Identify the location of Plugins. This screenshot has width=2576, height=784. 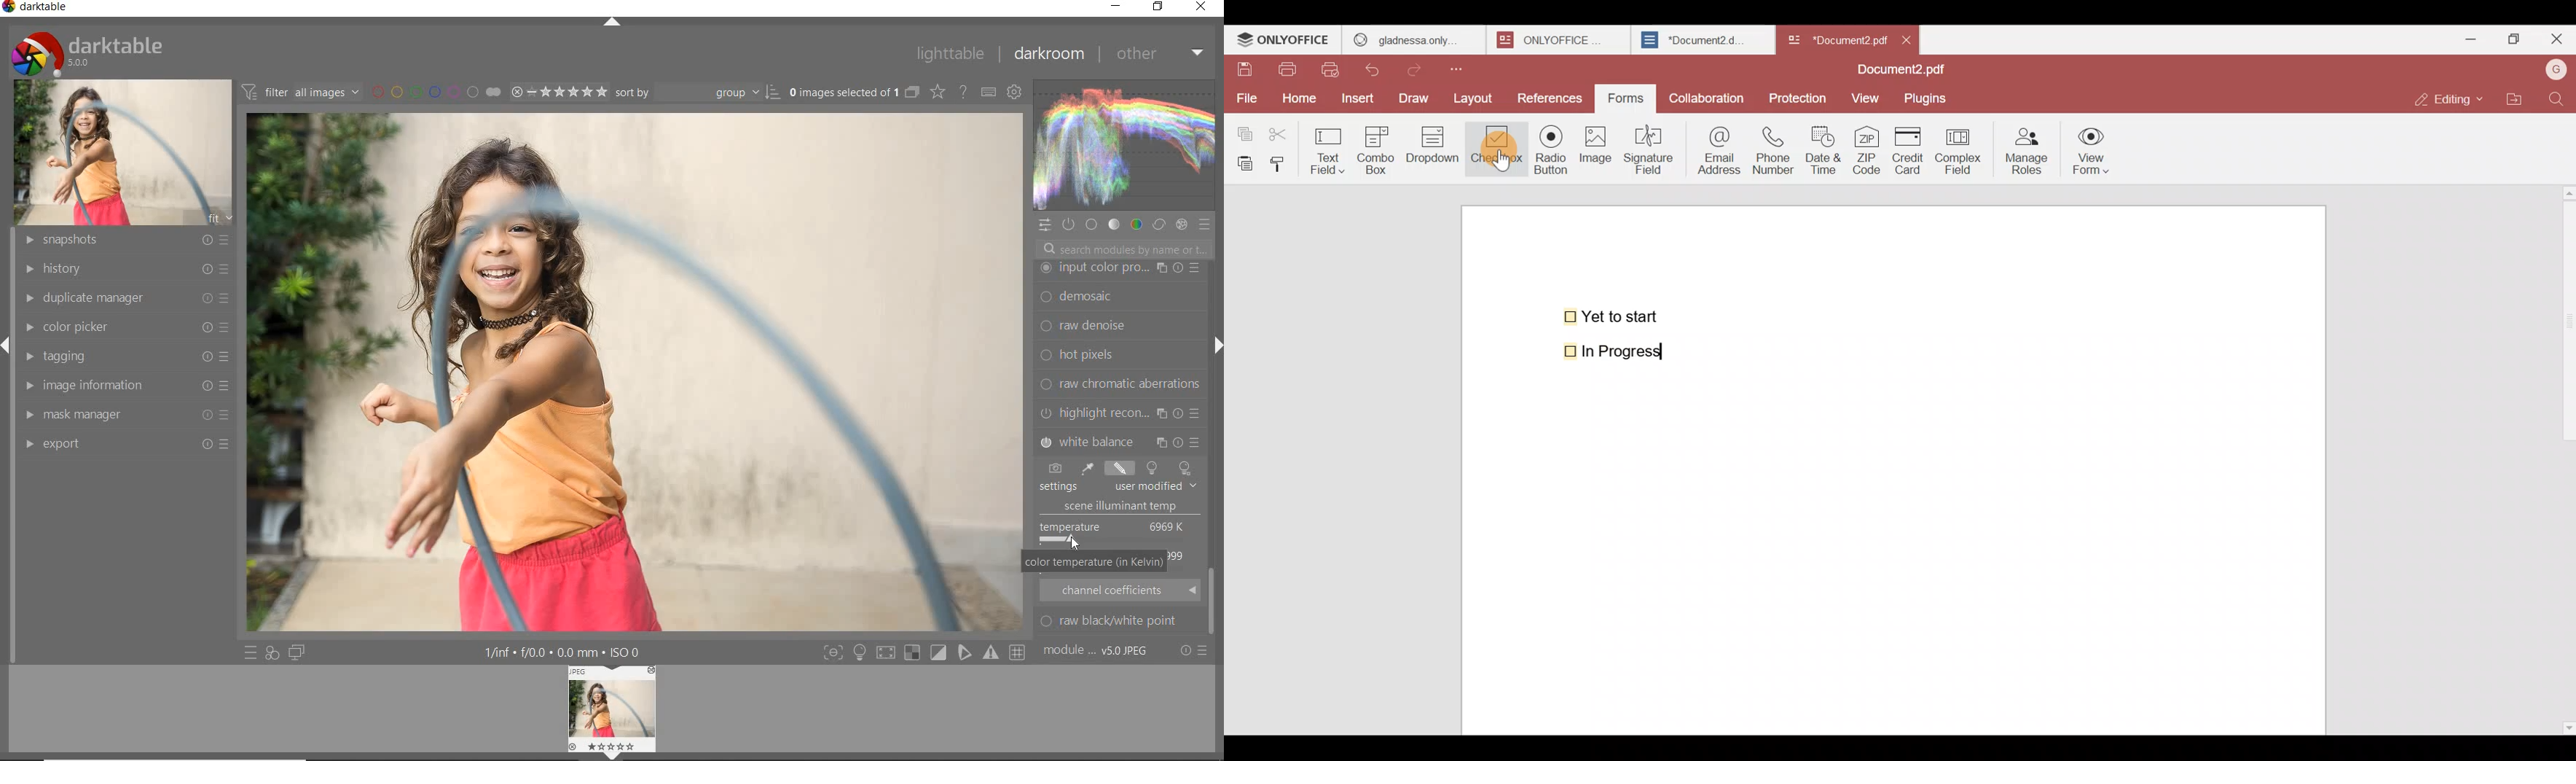
(1931, 99).